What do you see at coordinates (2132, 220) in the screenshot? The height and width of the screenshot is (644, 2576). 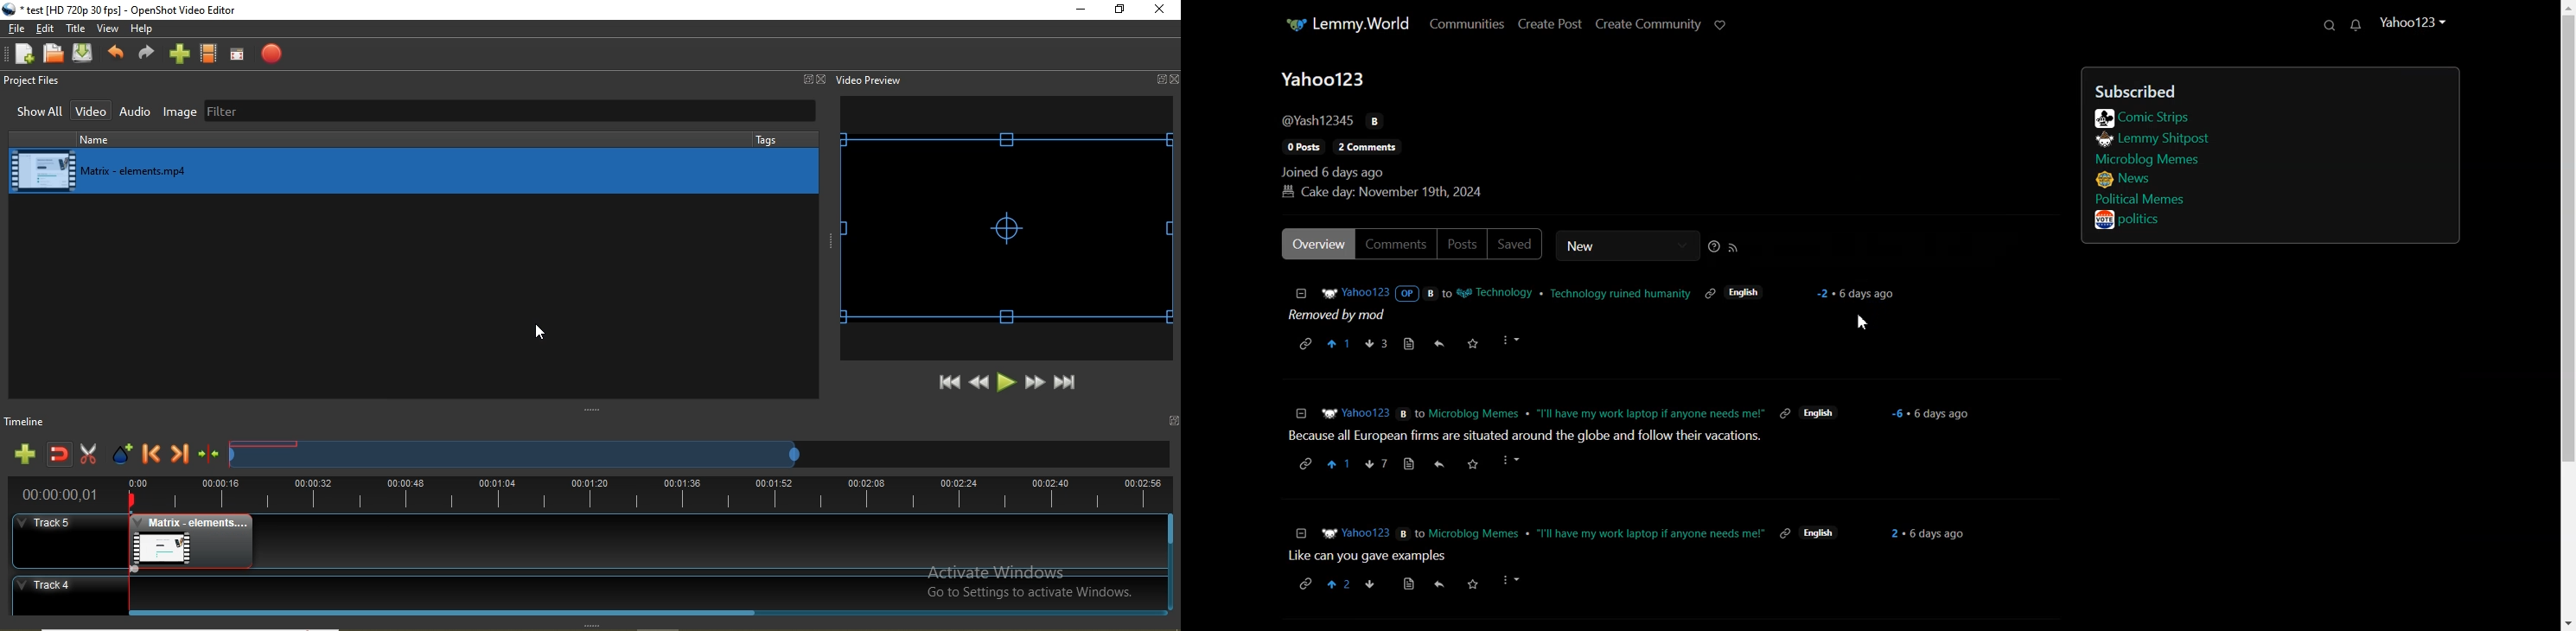 I see `politics` at bounding box center [2132, 220].